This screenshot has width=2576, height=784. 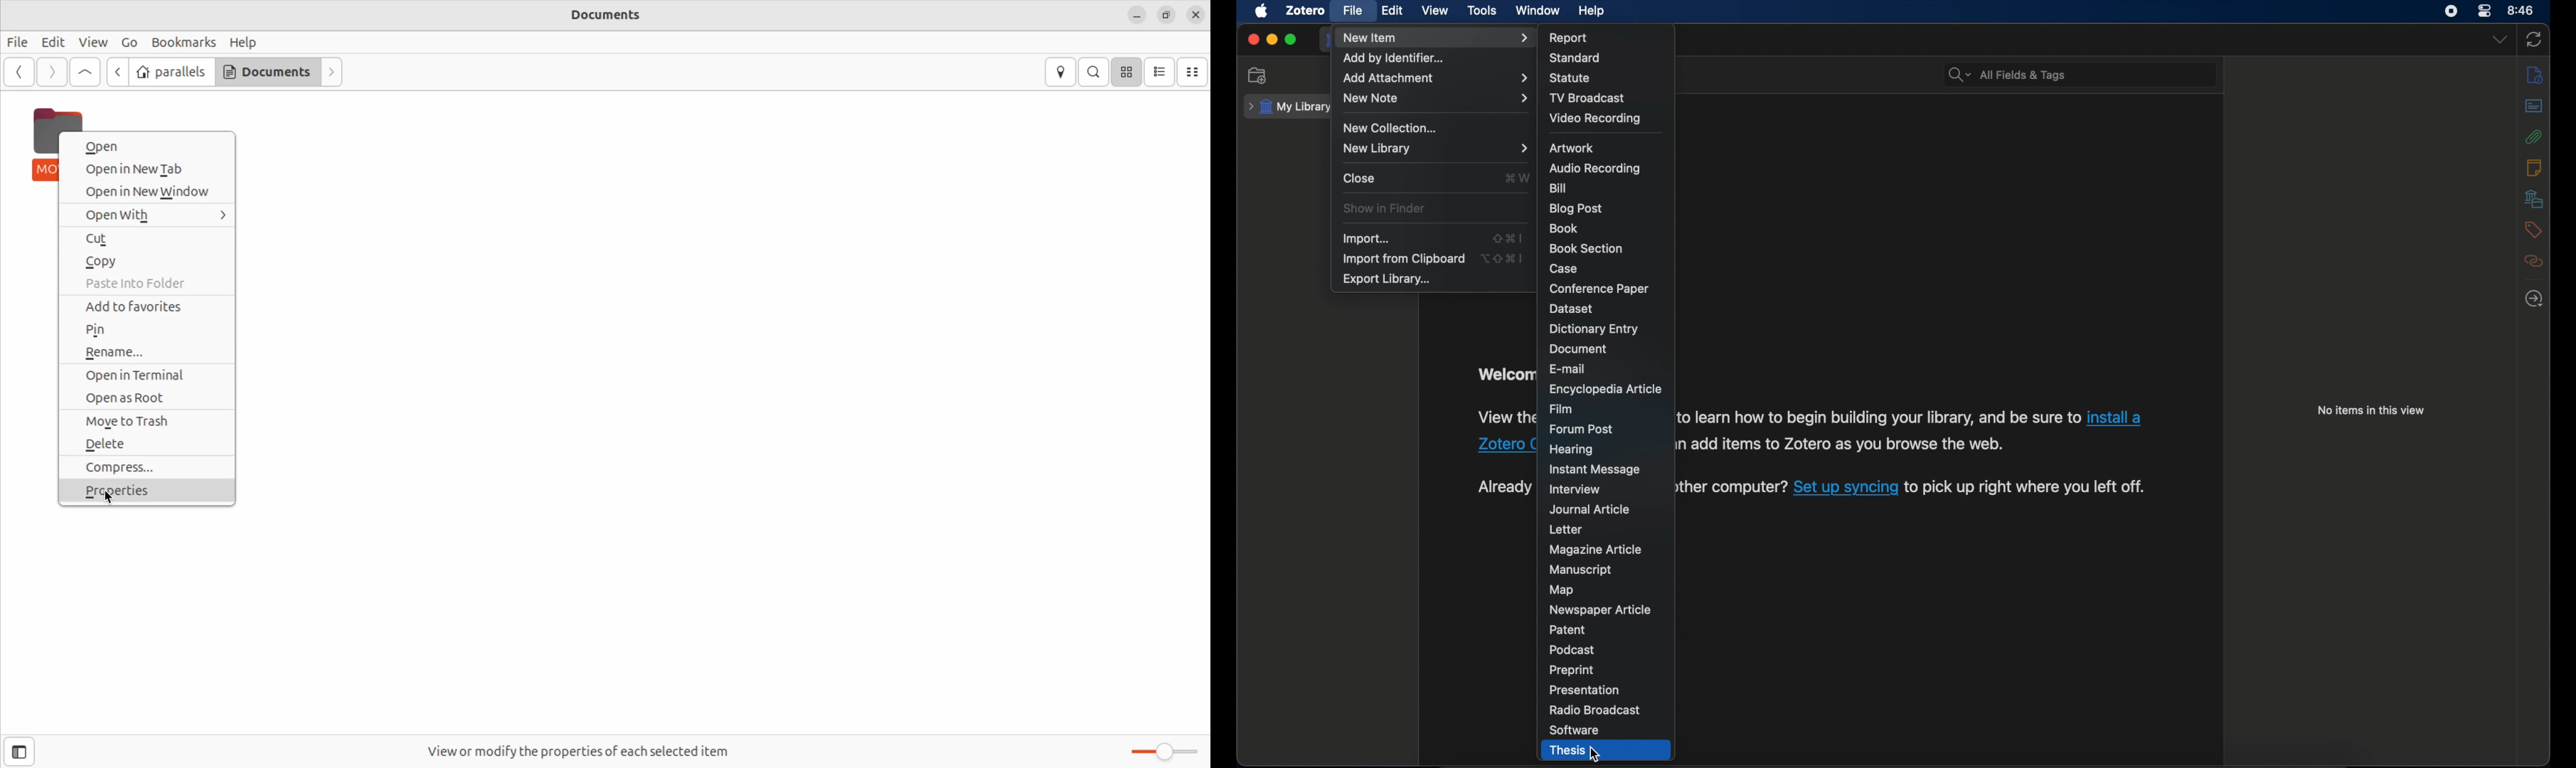 I want to click on software information, so click(x=1733, y=489).